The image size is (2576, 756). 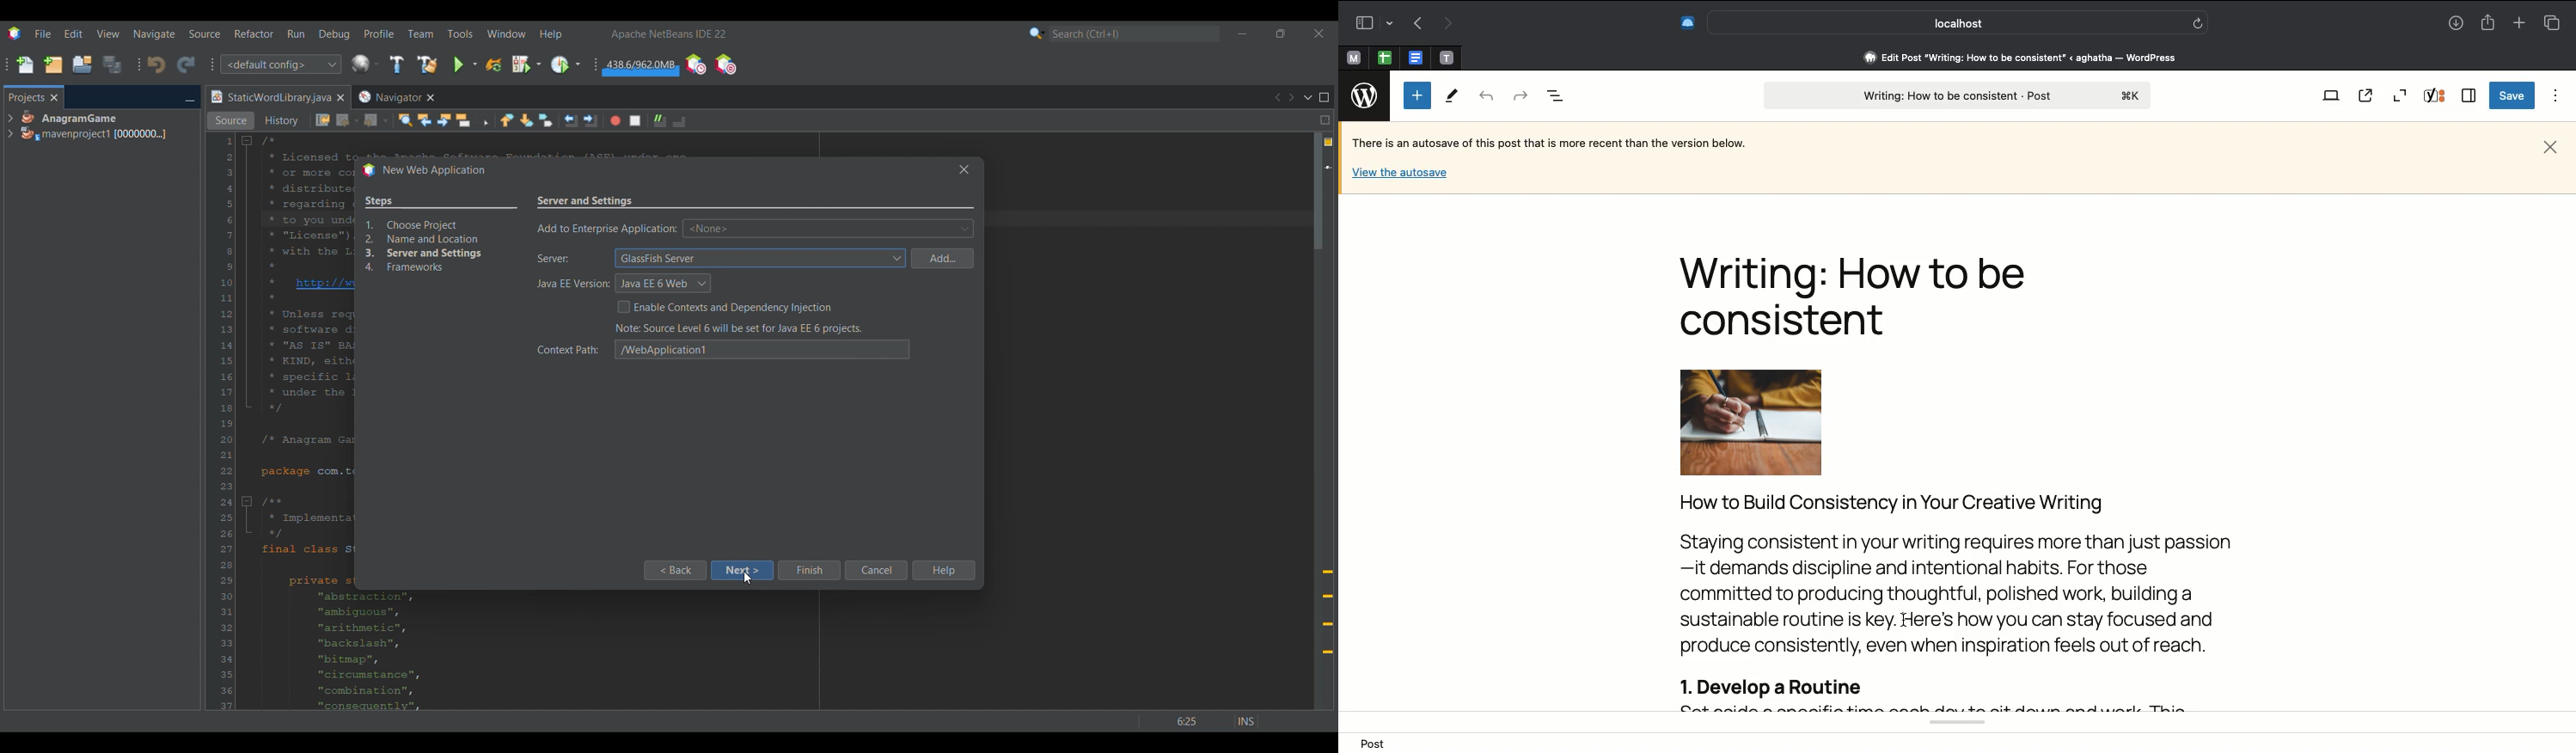 What do you see at coordinates (73, 34) in the screenshot?
I see `Edit menu` at bounding box center [73, 34].